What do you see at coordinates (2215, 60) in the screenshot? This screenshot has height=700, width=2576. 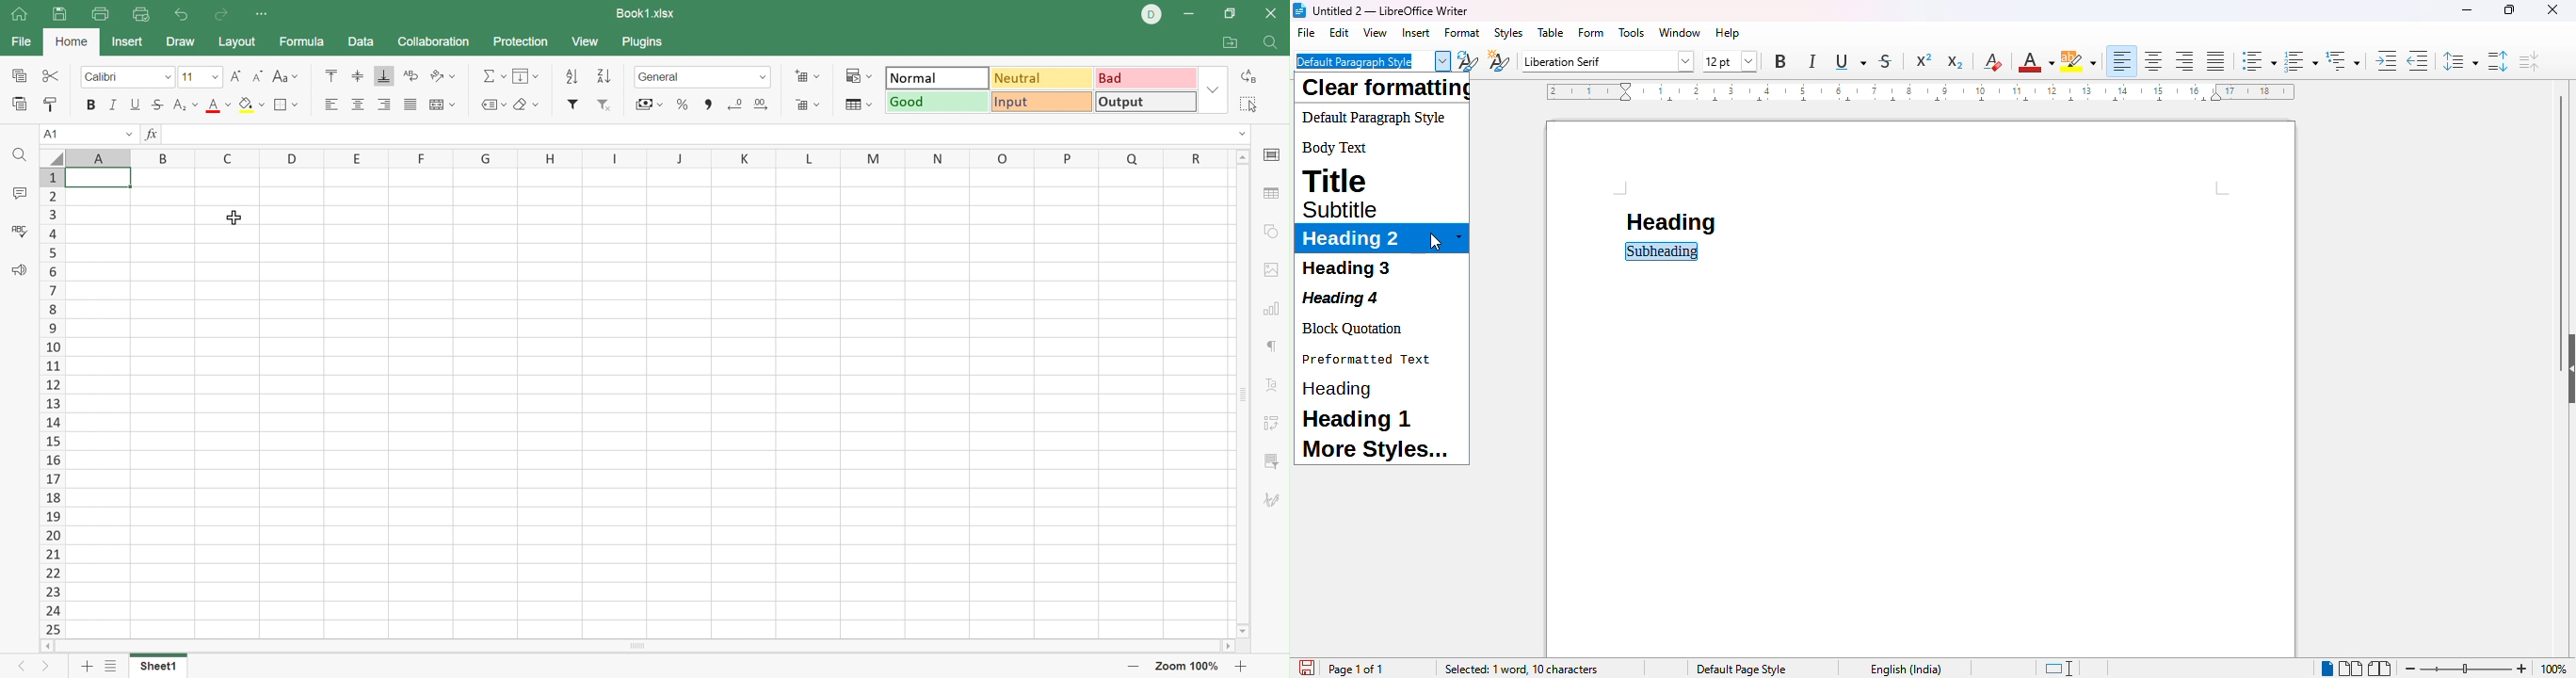 I see `justified` at bounding box center [2215, 60].